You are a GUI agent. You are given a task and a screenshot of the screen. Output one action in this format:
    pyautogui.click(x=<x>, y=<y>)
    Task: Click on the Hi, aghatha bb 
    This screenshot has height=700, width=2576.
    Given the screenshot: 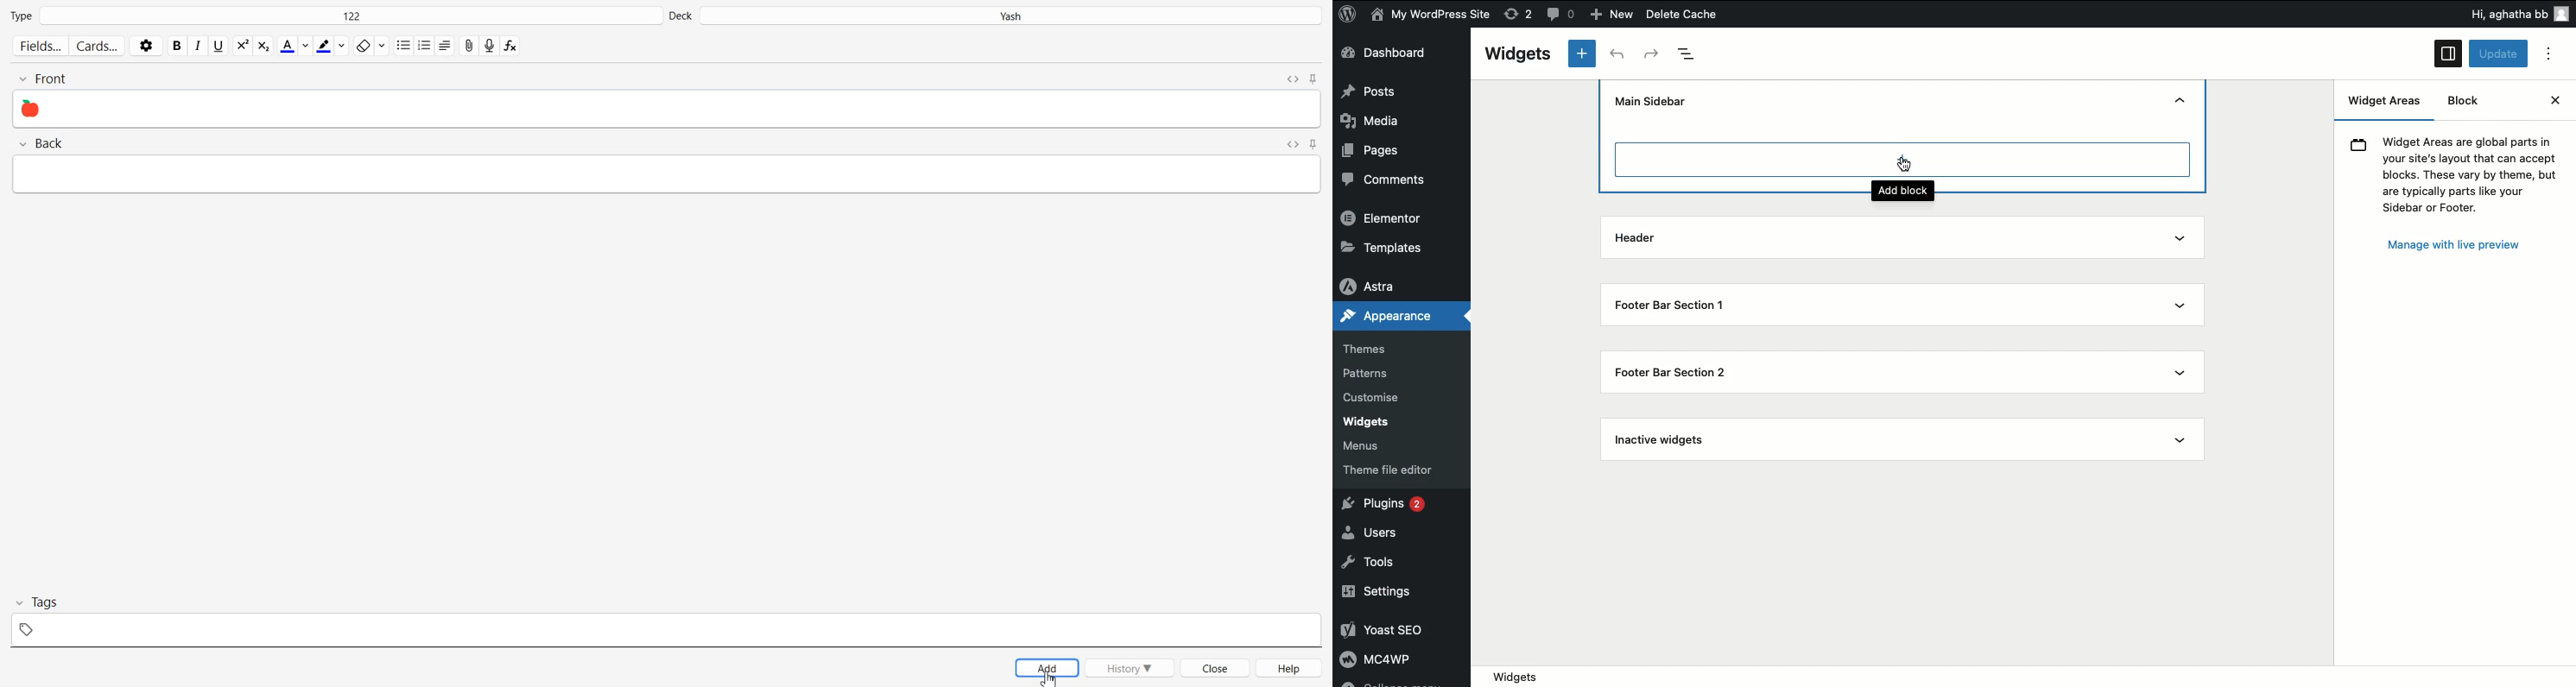 What is the action you would take?
    pyautogui.click(x=2514, y=13)
    